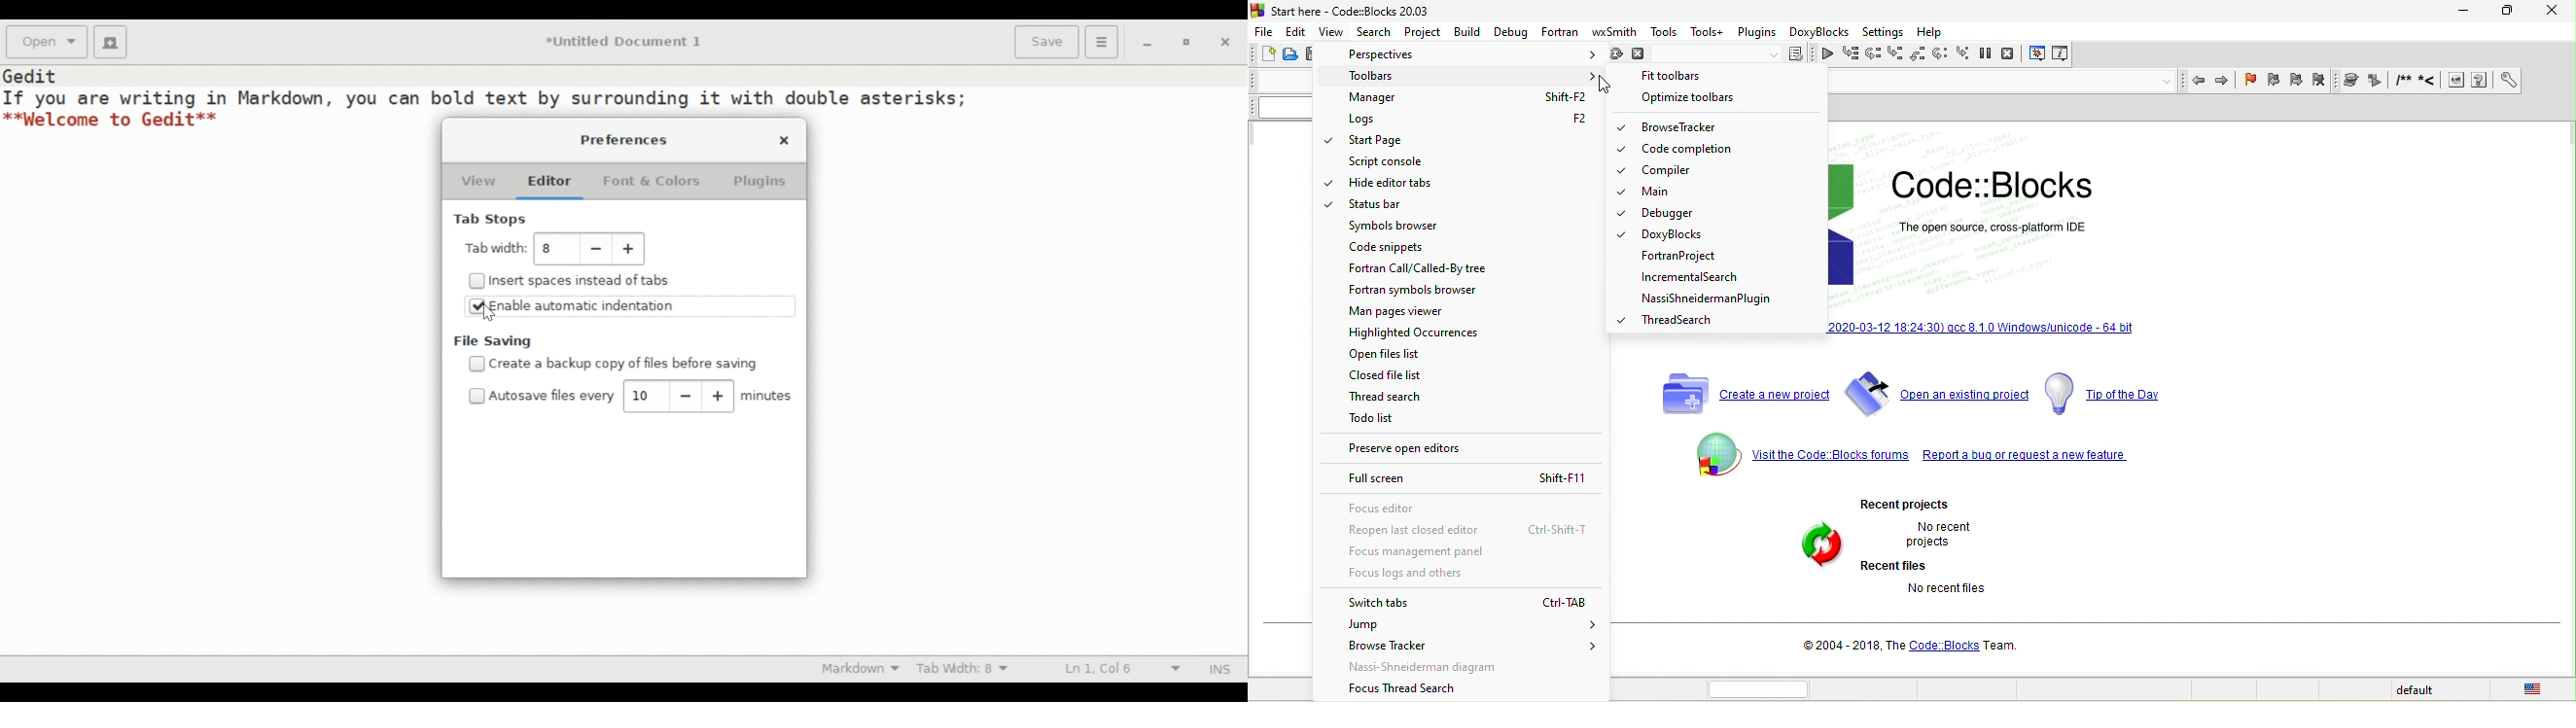  What do you see at coordinates (45, 43) in the screenshot?
I see `Open` at bounding box center [45, 43].